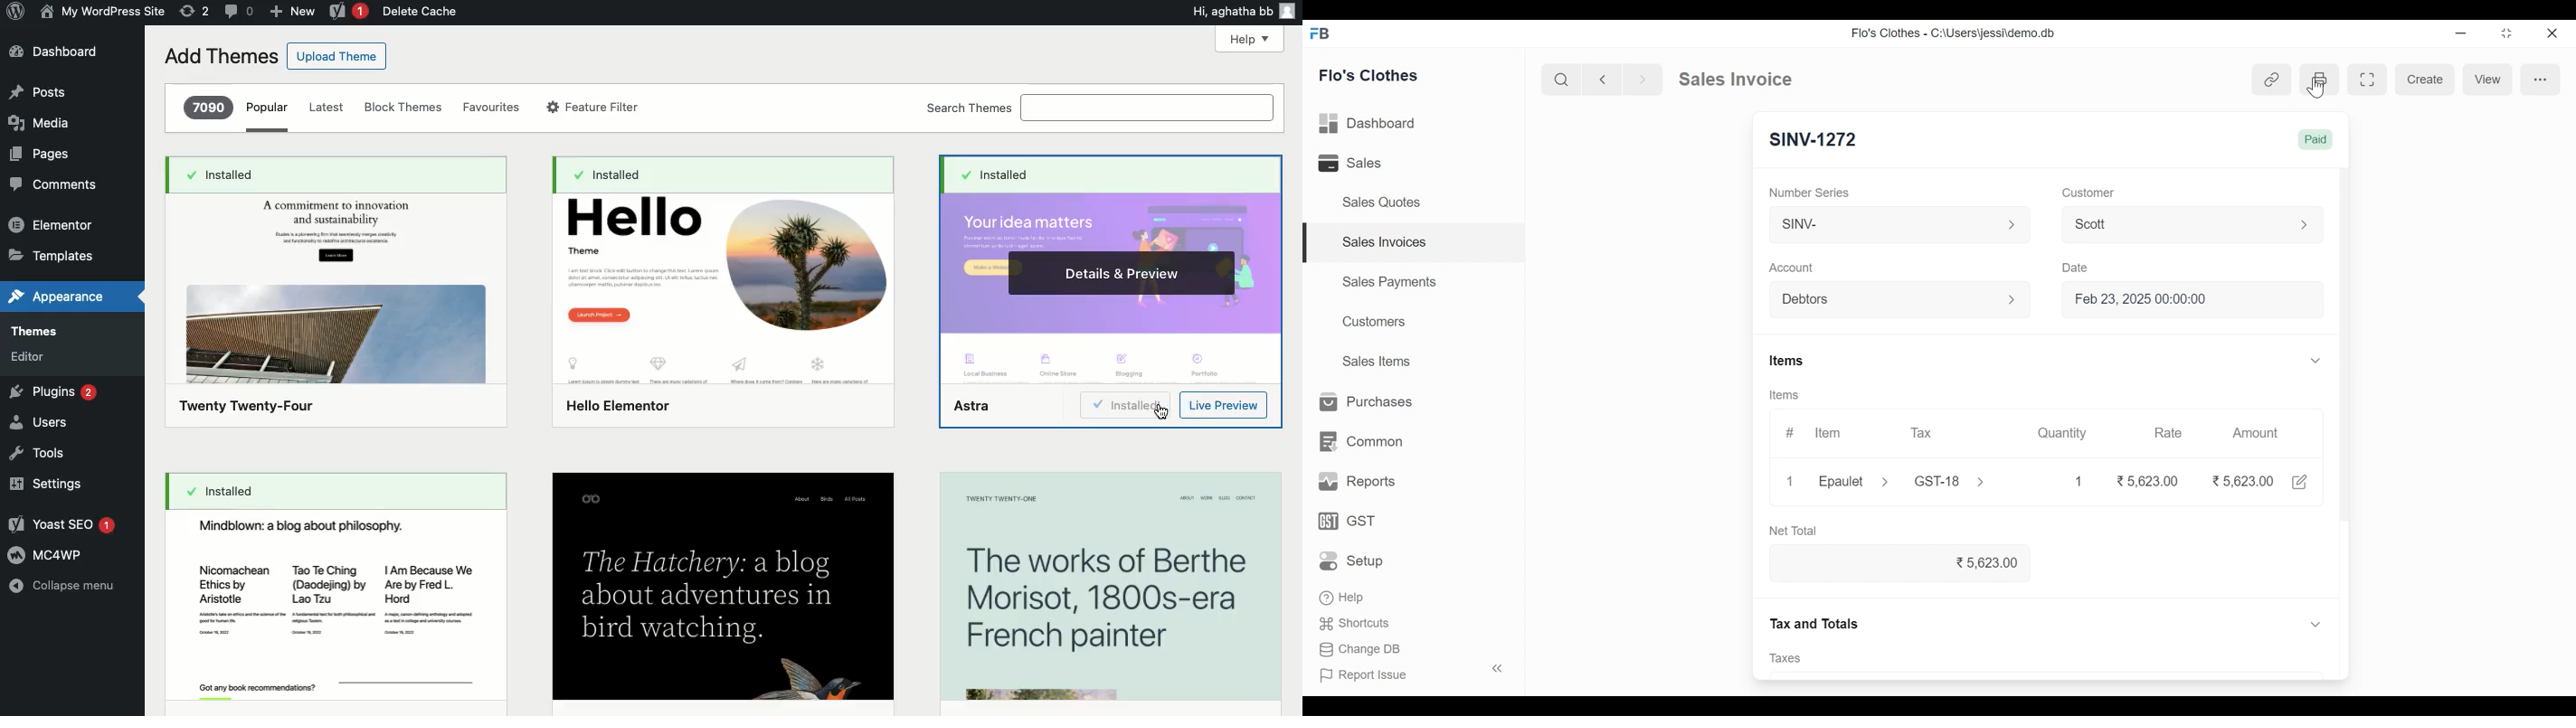 The height and width of the screenshot is (728, 2576). Describe the element at coordinates (2367, 80) in the screenshot. I see `Toggle between form and full width` at that location.